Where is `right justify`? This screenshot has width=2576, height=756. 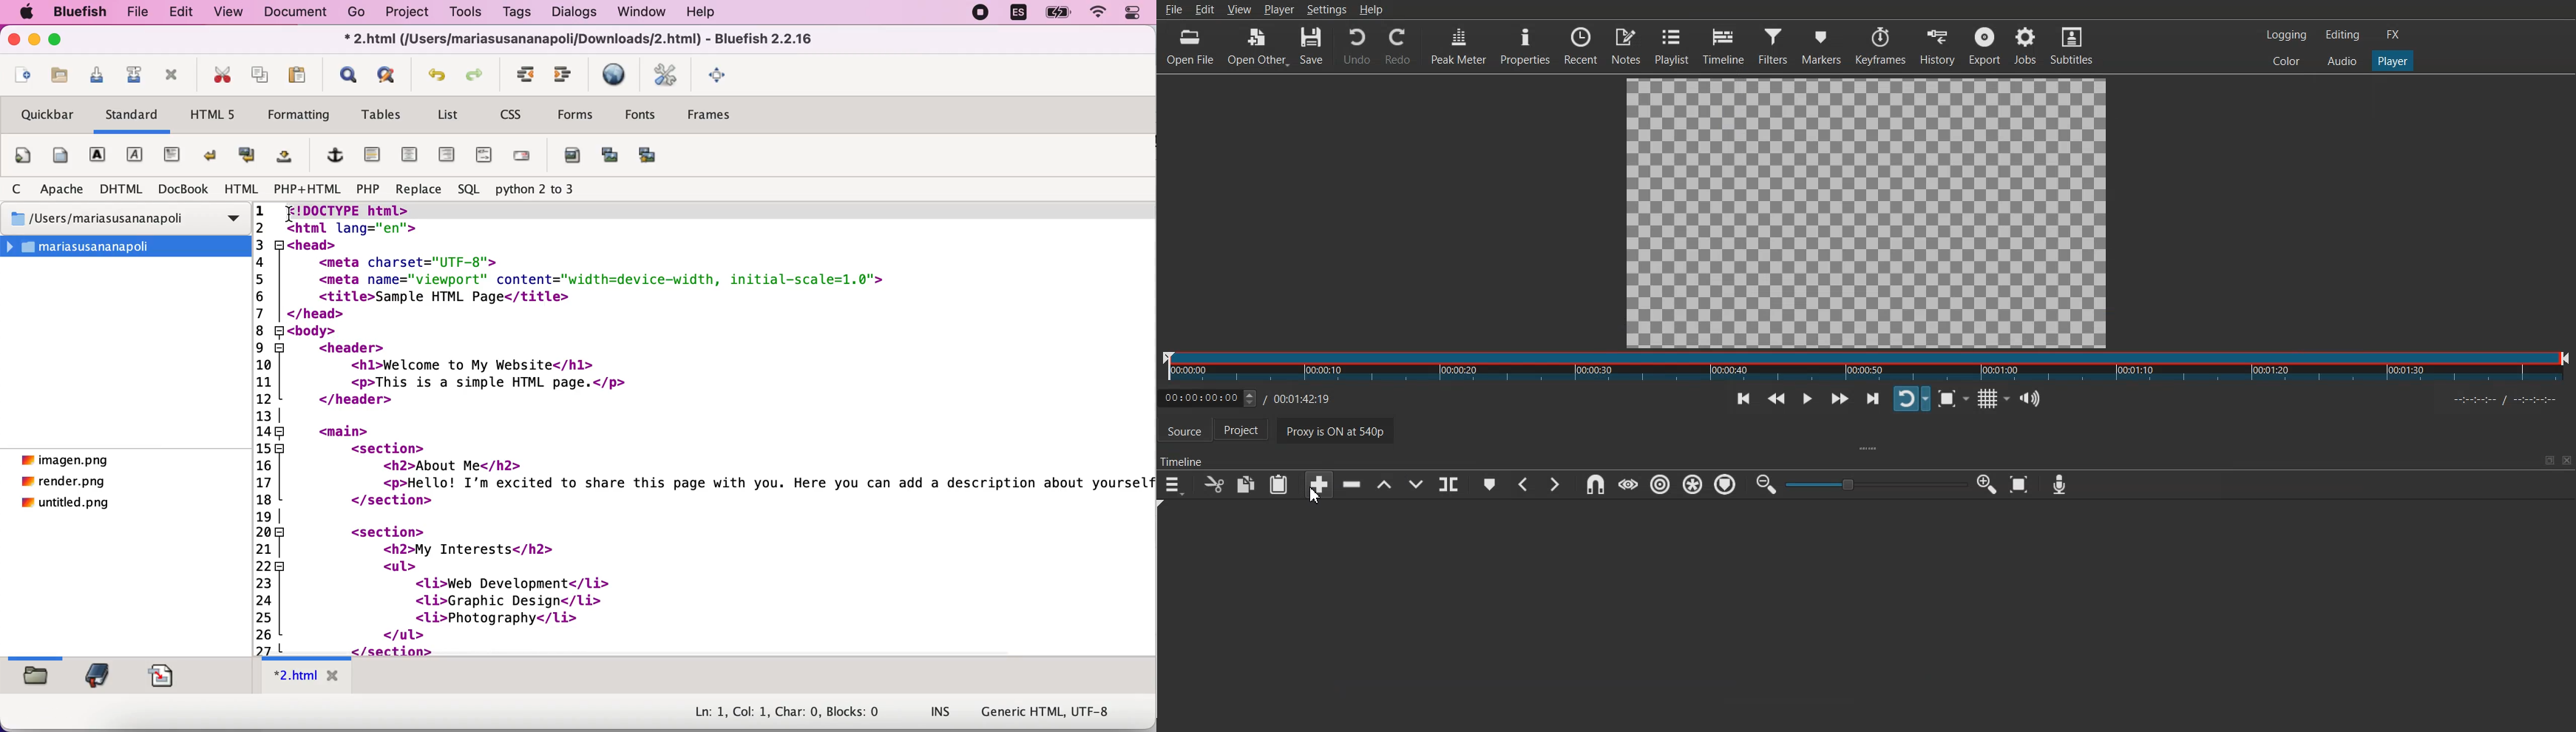 right justify is located at coordinates (447, 158).